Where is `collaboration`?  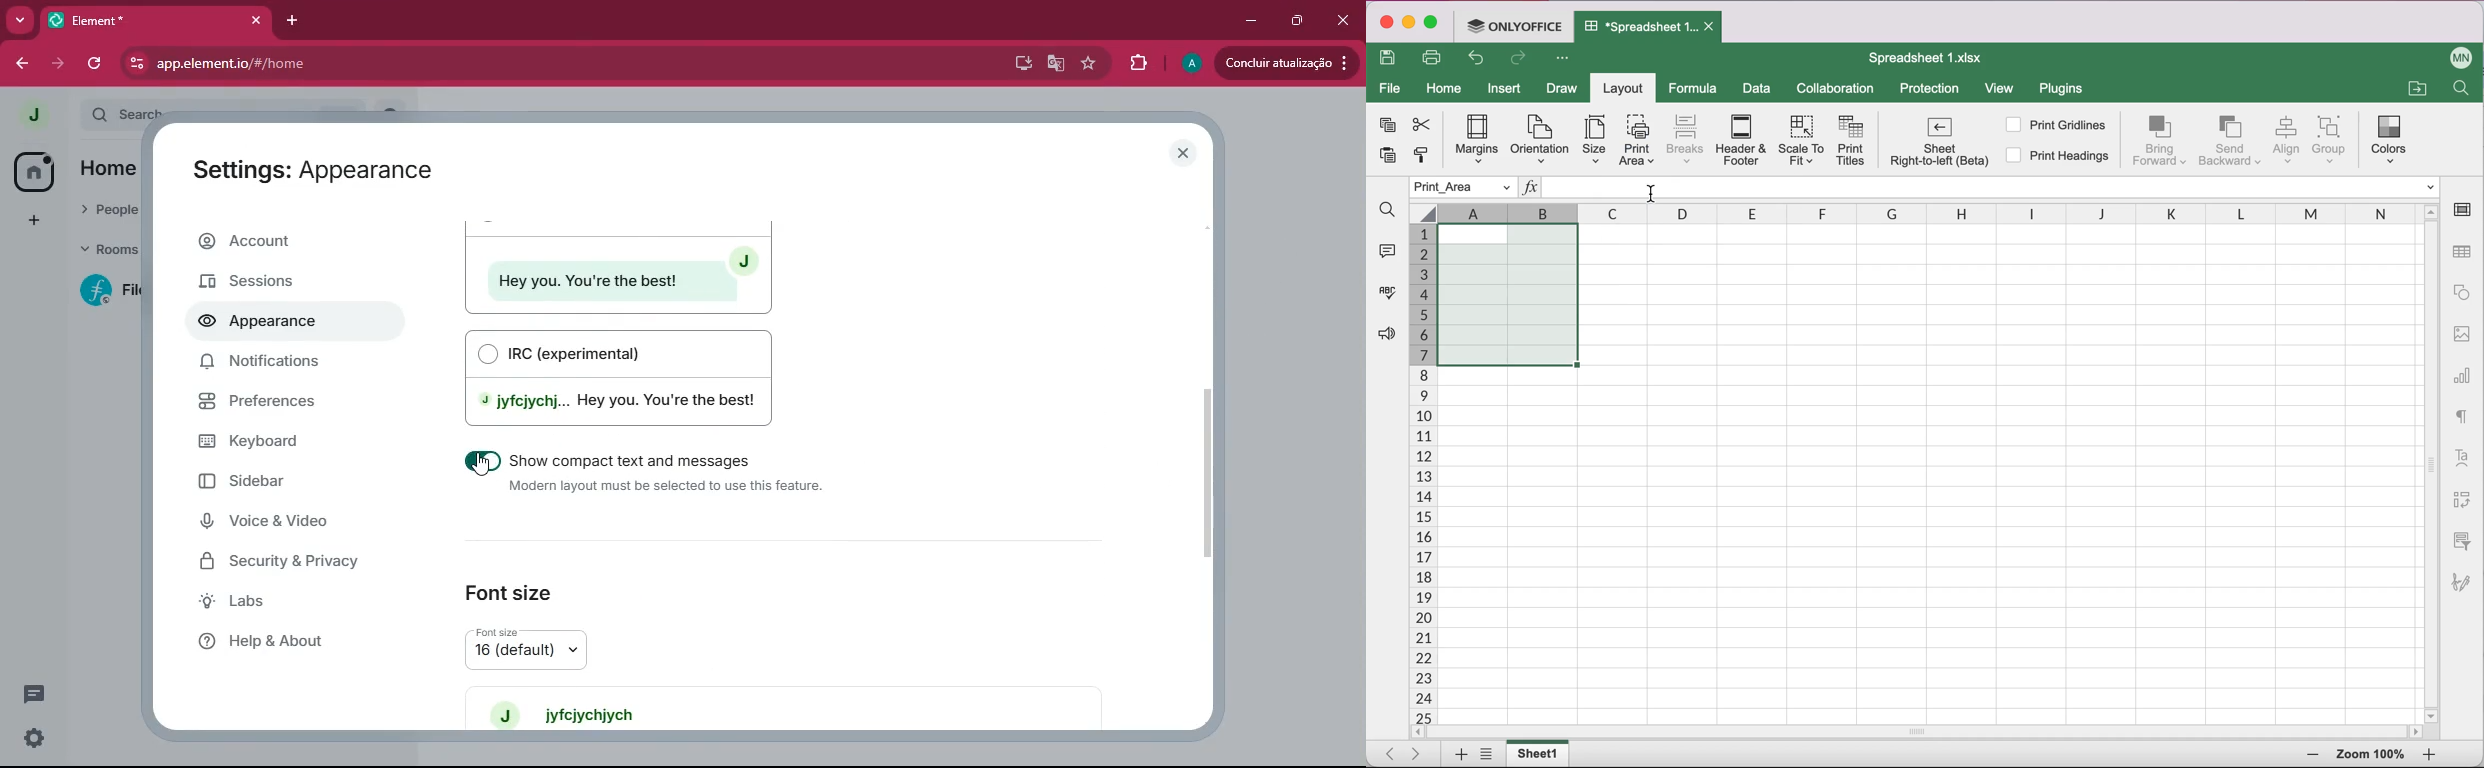 collaboration is located at coordinates (1840, 89).